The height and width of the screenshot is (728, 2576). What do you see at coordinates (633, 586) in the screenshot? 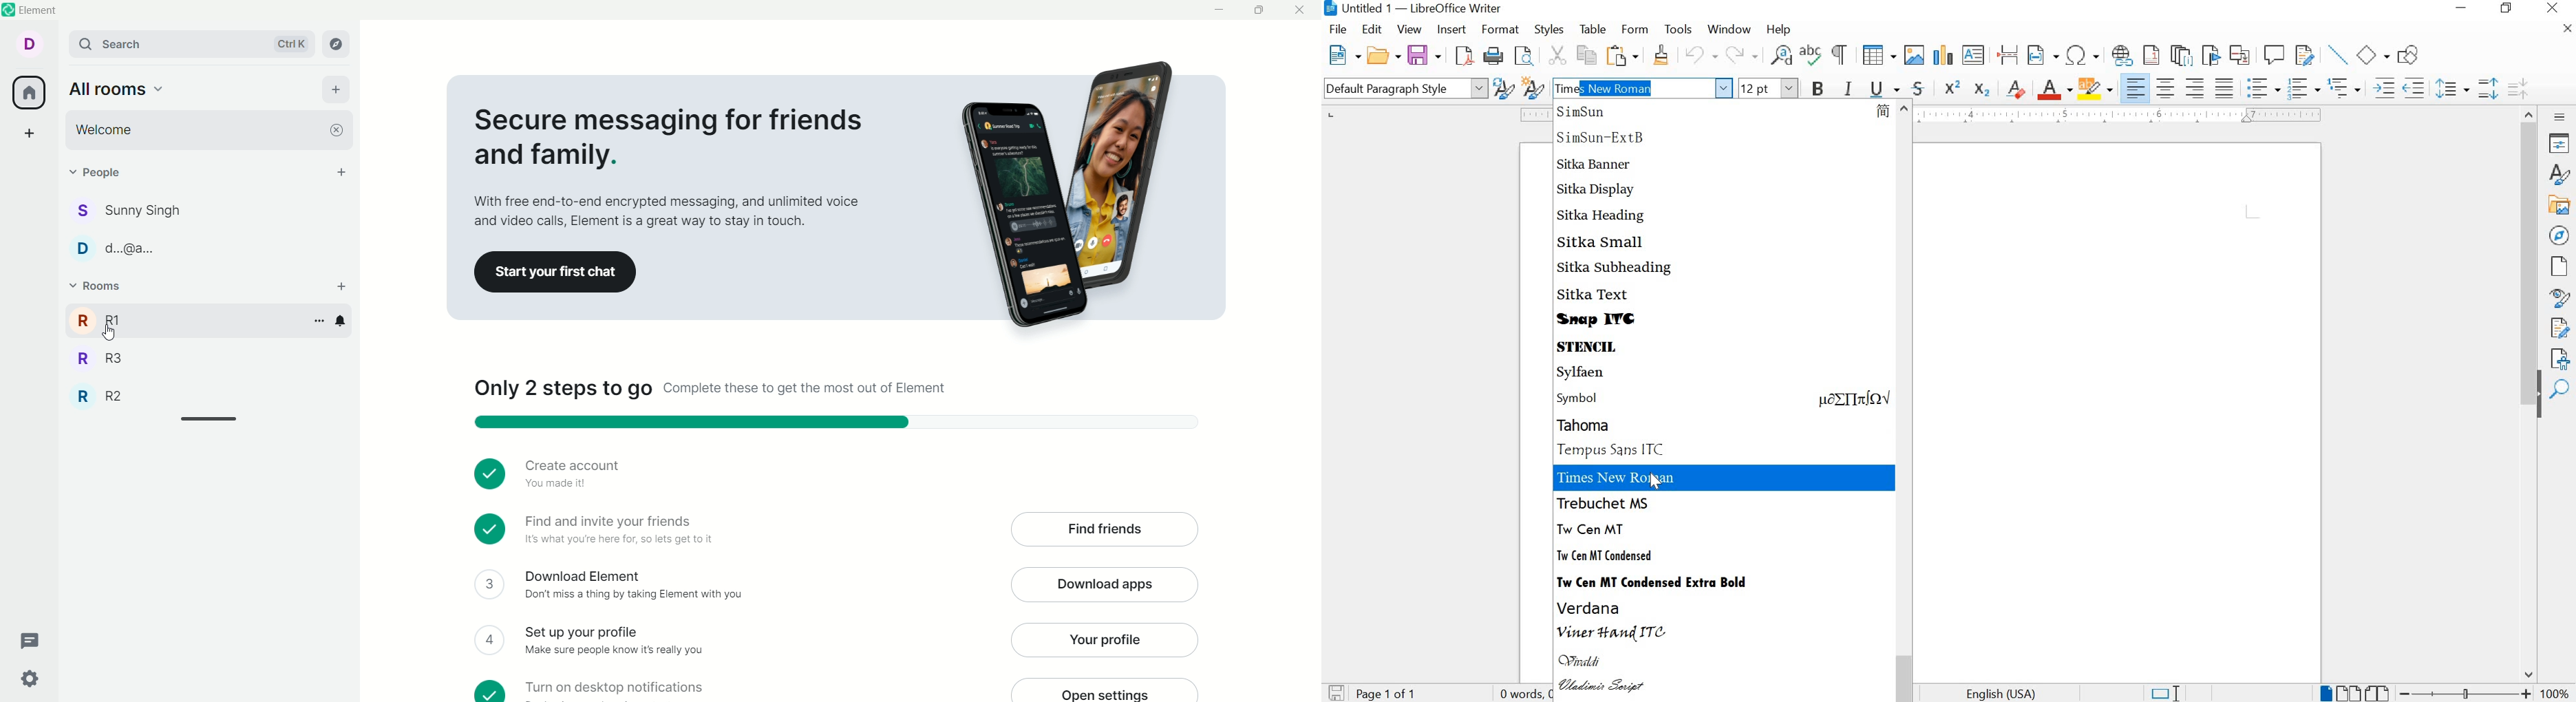
I see `Indicates step 3: Download Element` at bounding box center [633, 586].